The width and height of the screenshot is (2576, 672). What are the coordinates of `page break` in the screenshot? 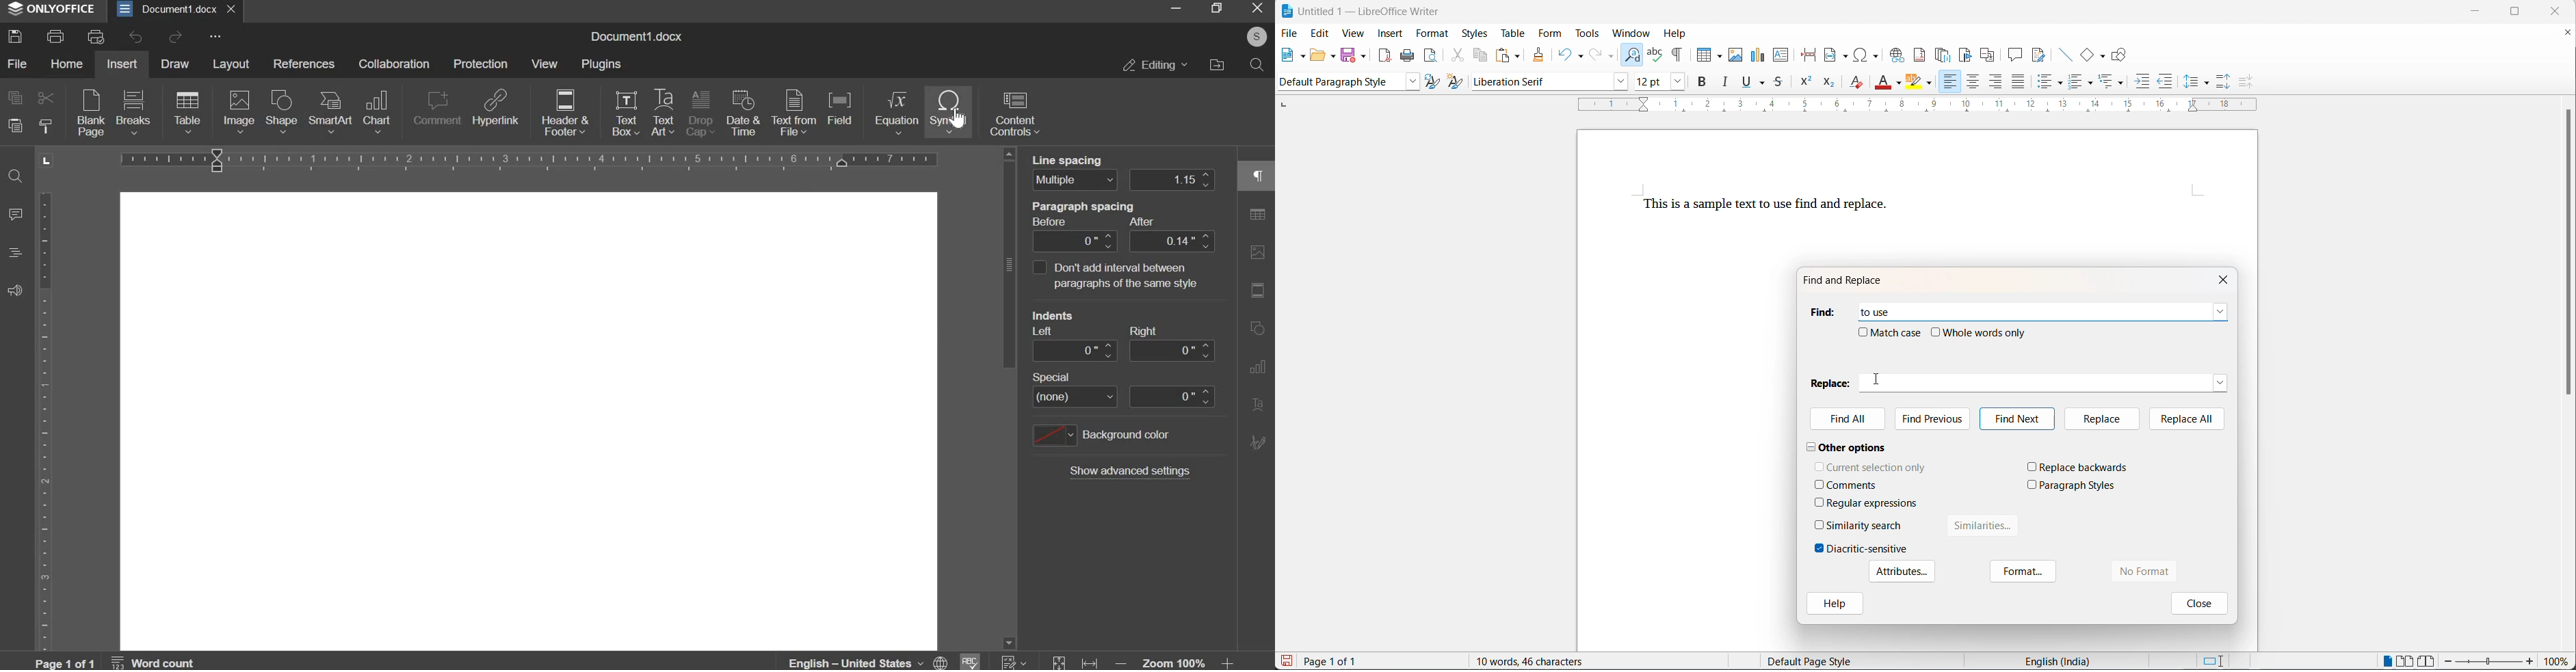 It's located at (1810, 55).